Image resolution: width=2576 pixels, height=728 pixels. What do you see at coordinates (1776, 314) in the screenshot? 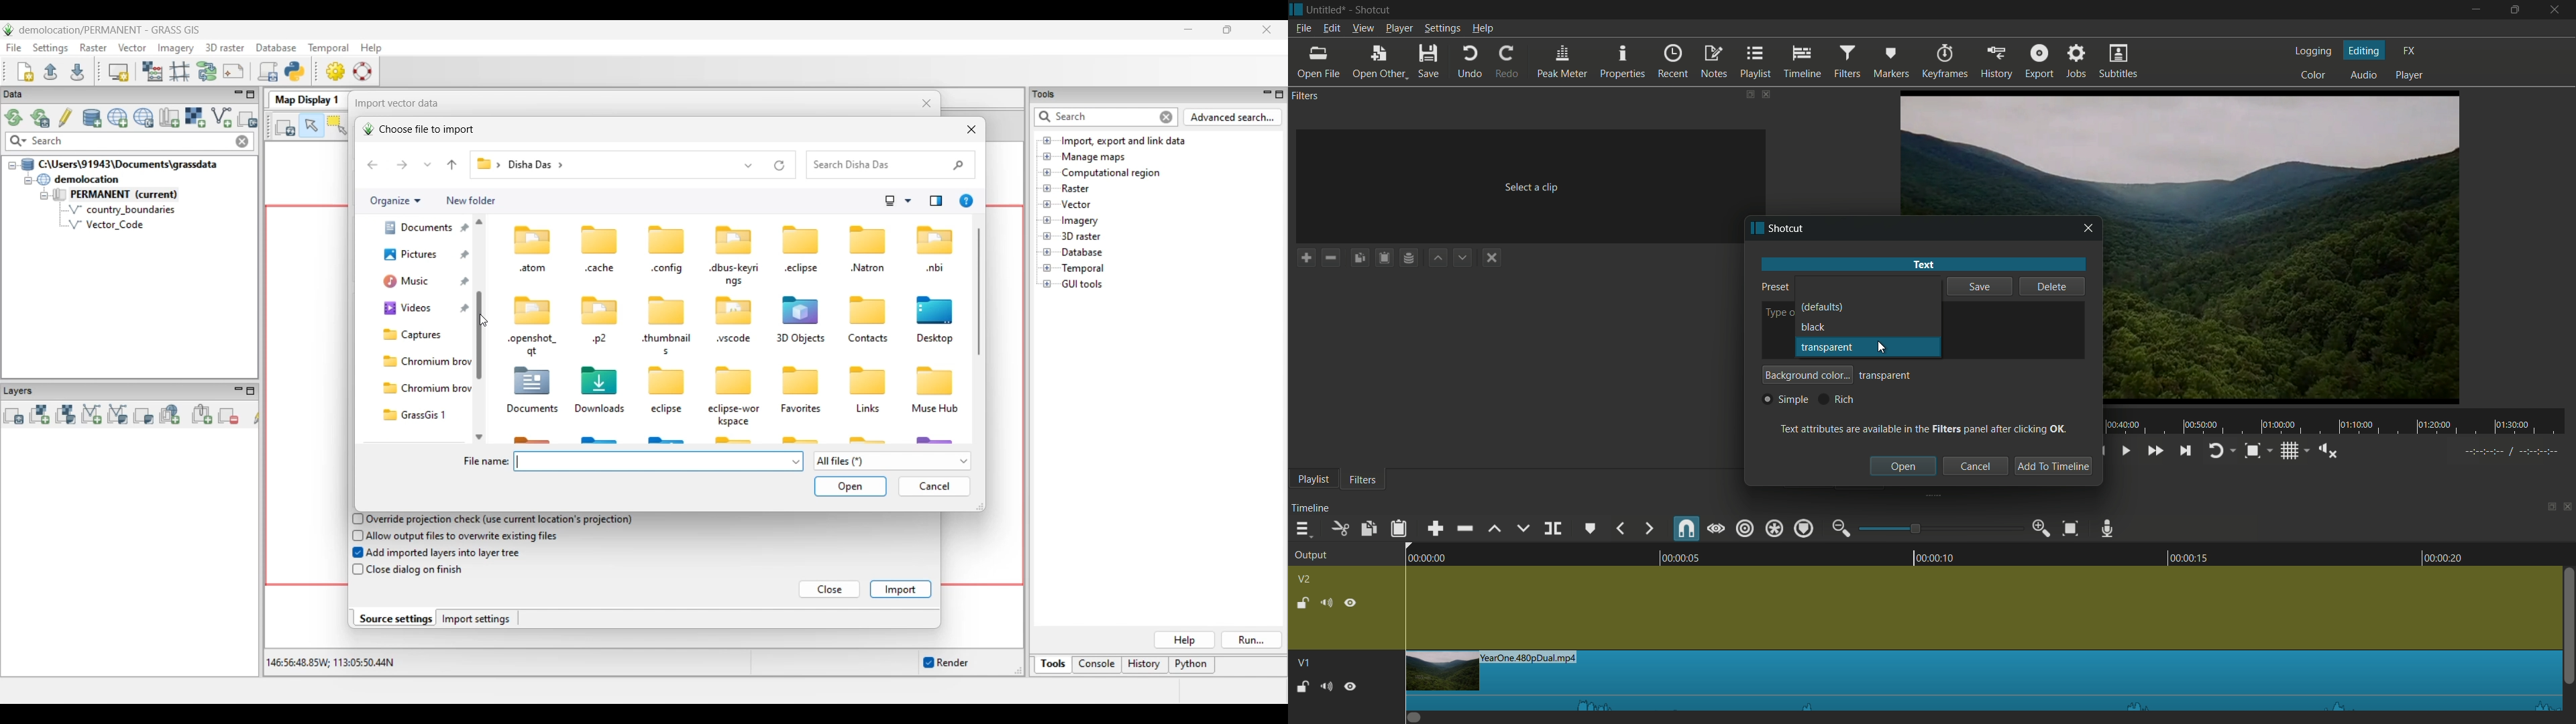
I see `type or paste the text here` at bounding box center [1776, 314].